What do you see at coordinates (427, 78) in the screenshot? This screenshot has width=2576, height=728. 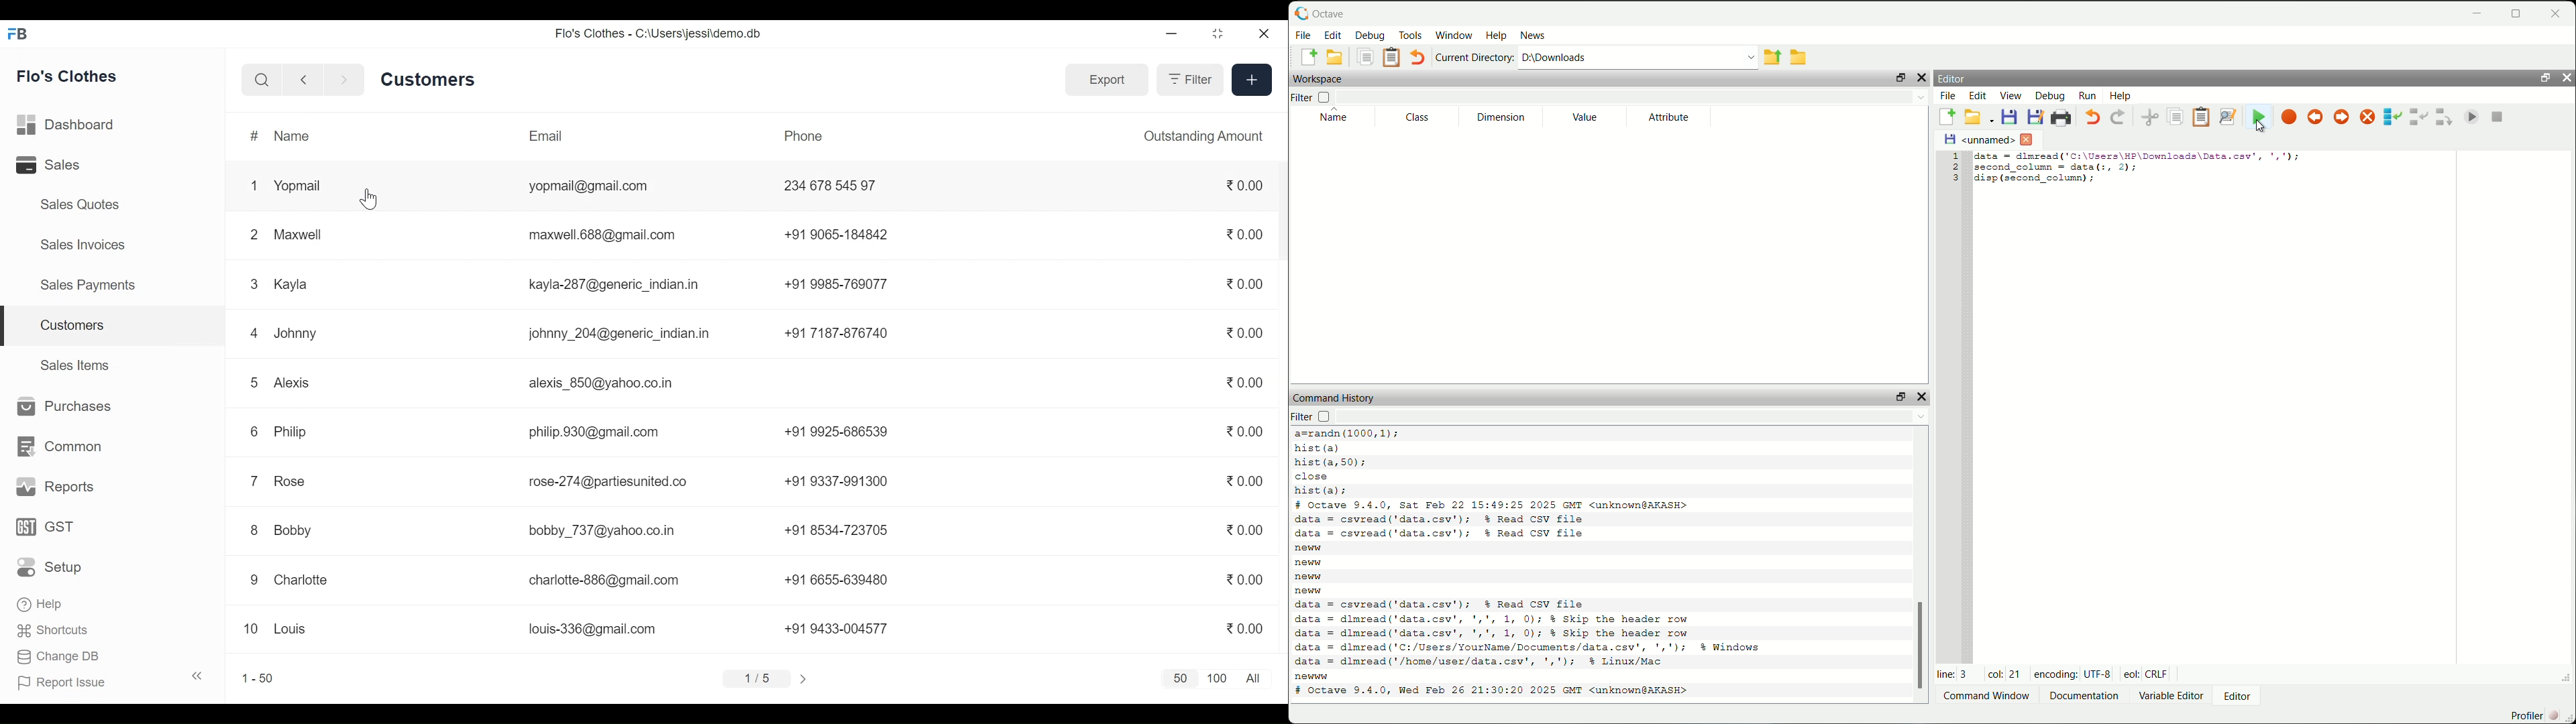 I see `Customers` at bounding box center [427, 78].